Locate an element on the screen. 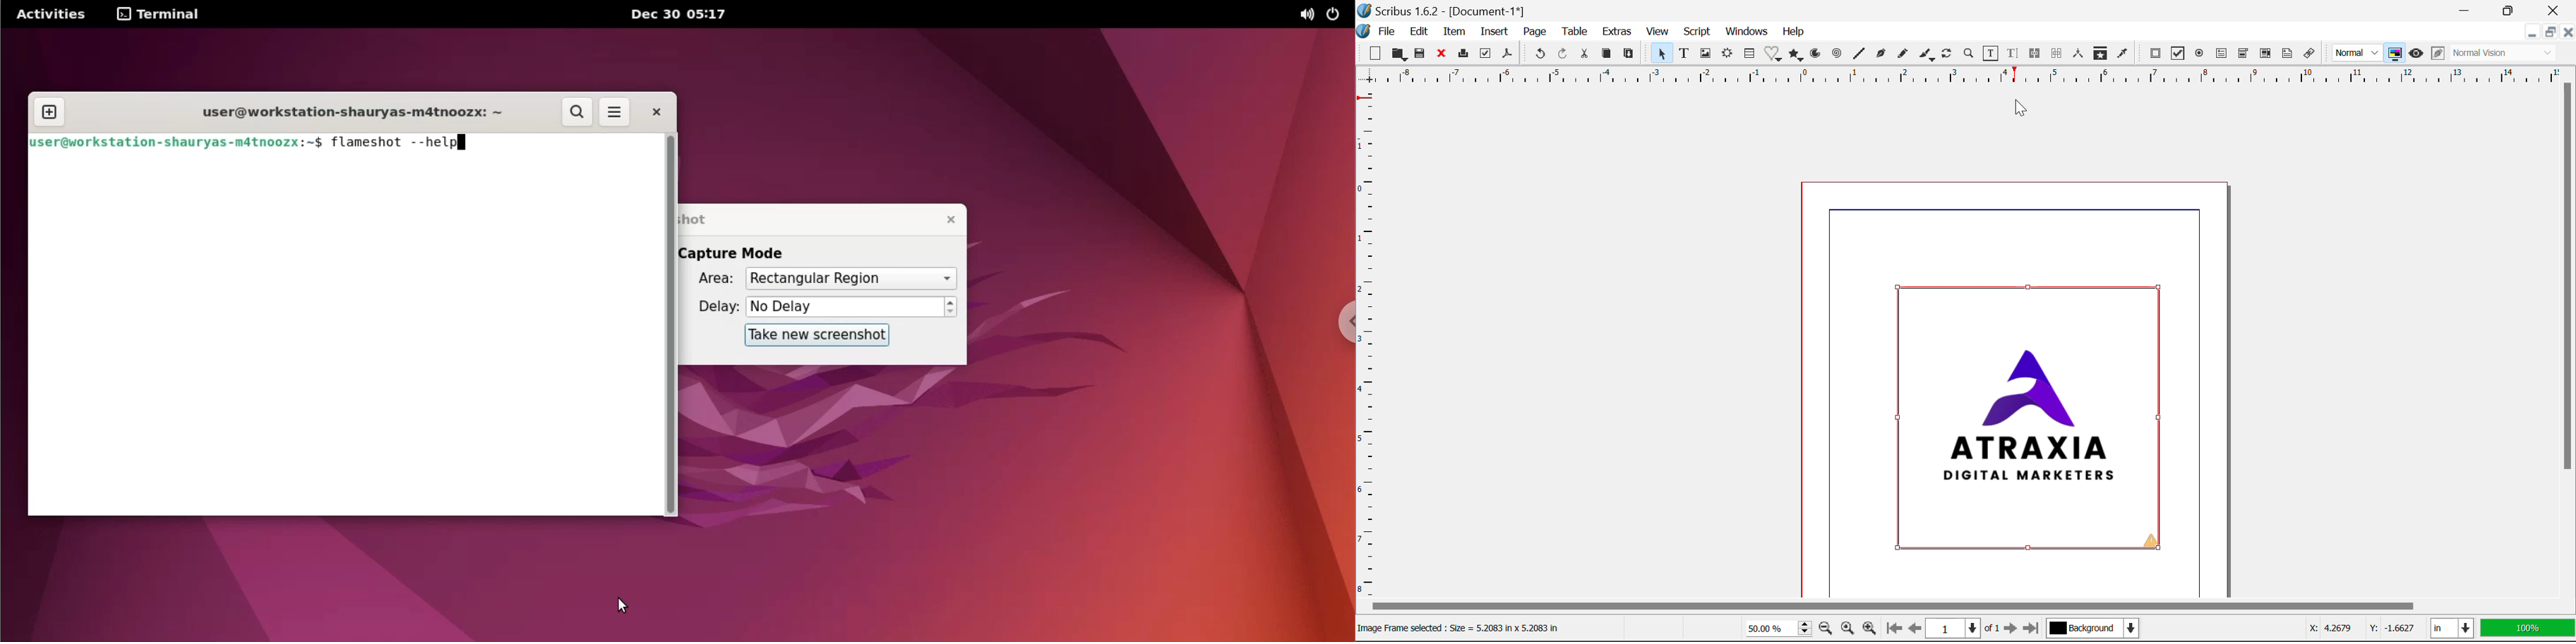  Measurement Unit is located at coordinates (2451, 627).